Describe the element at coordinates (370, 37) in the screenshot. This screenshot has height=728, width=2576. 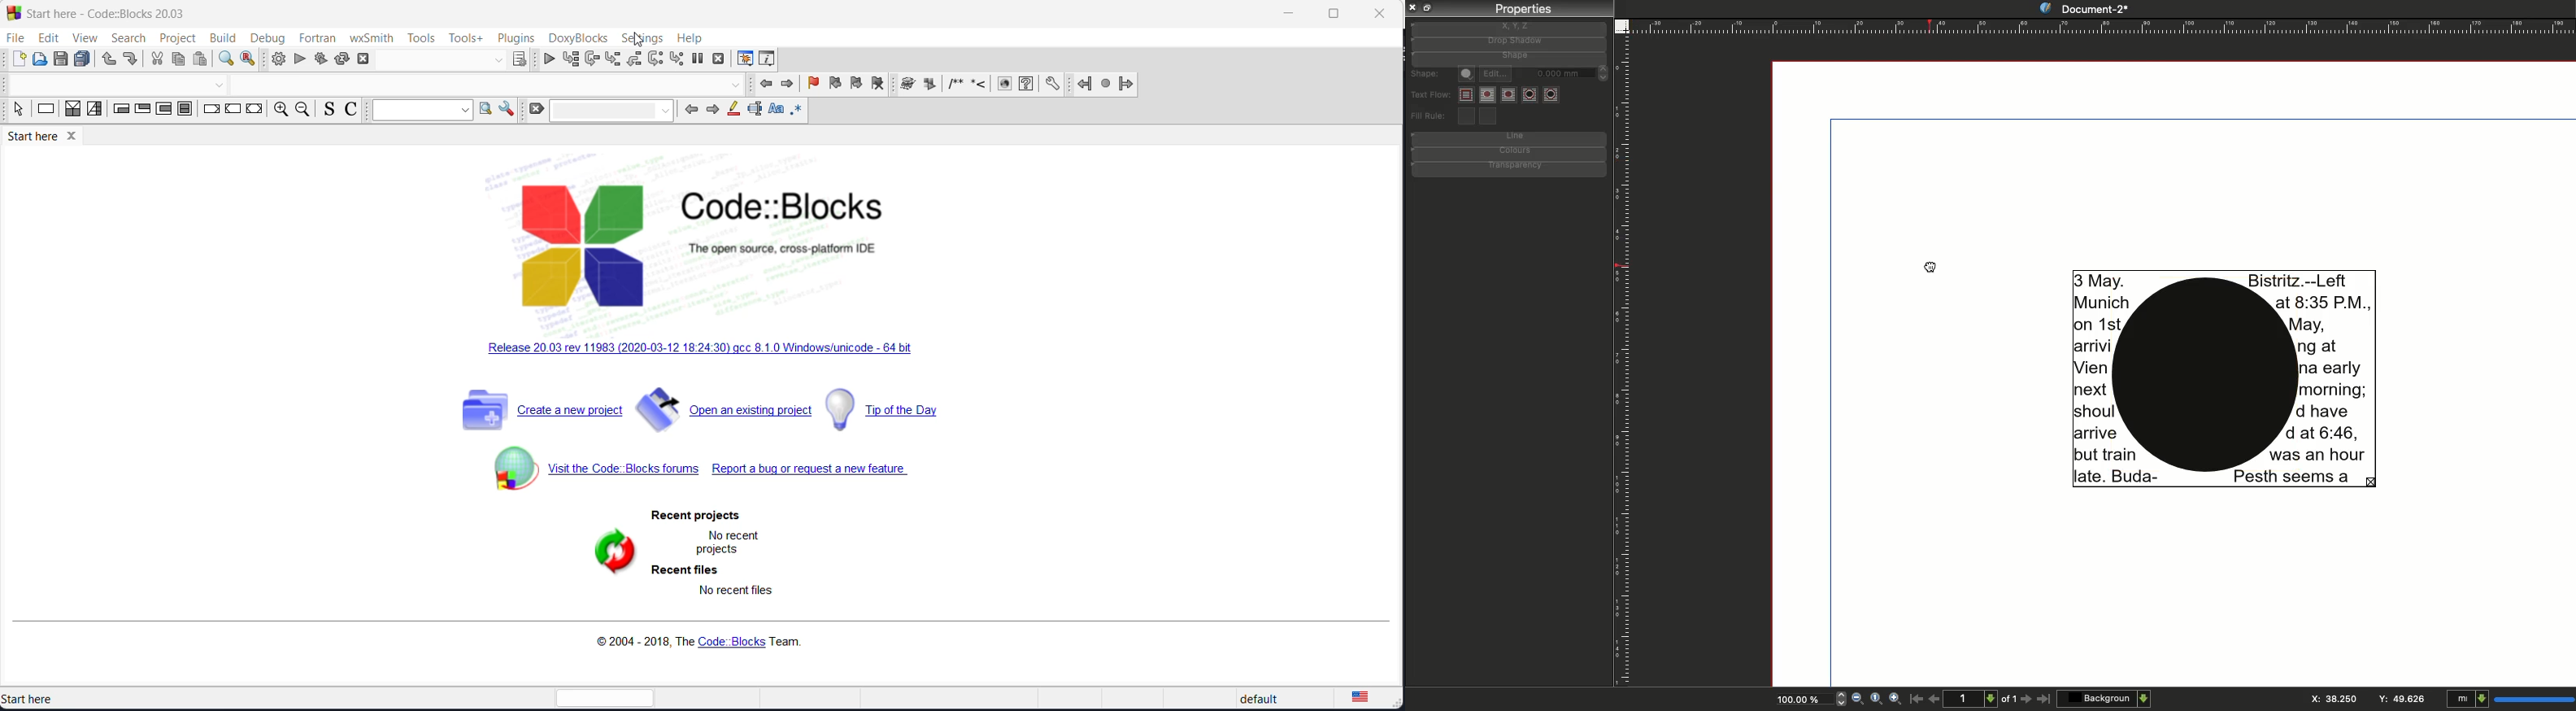
I see `wxSmith` at that location.